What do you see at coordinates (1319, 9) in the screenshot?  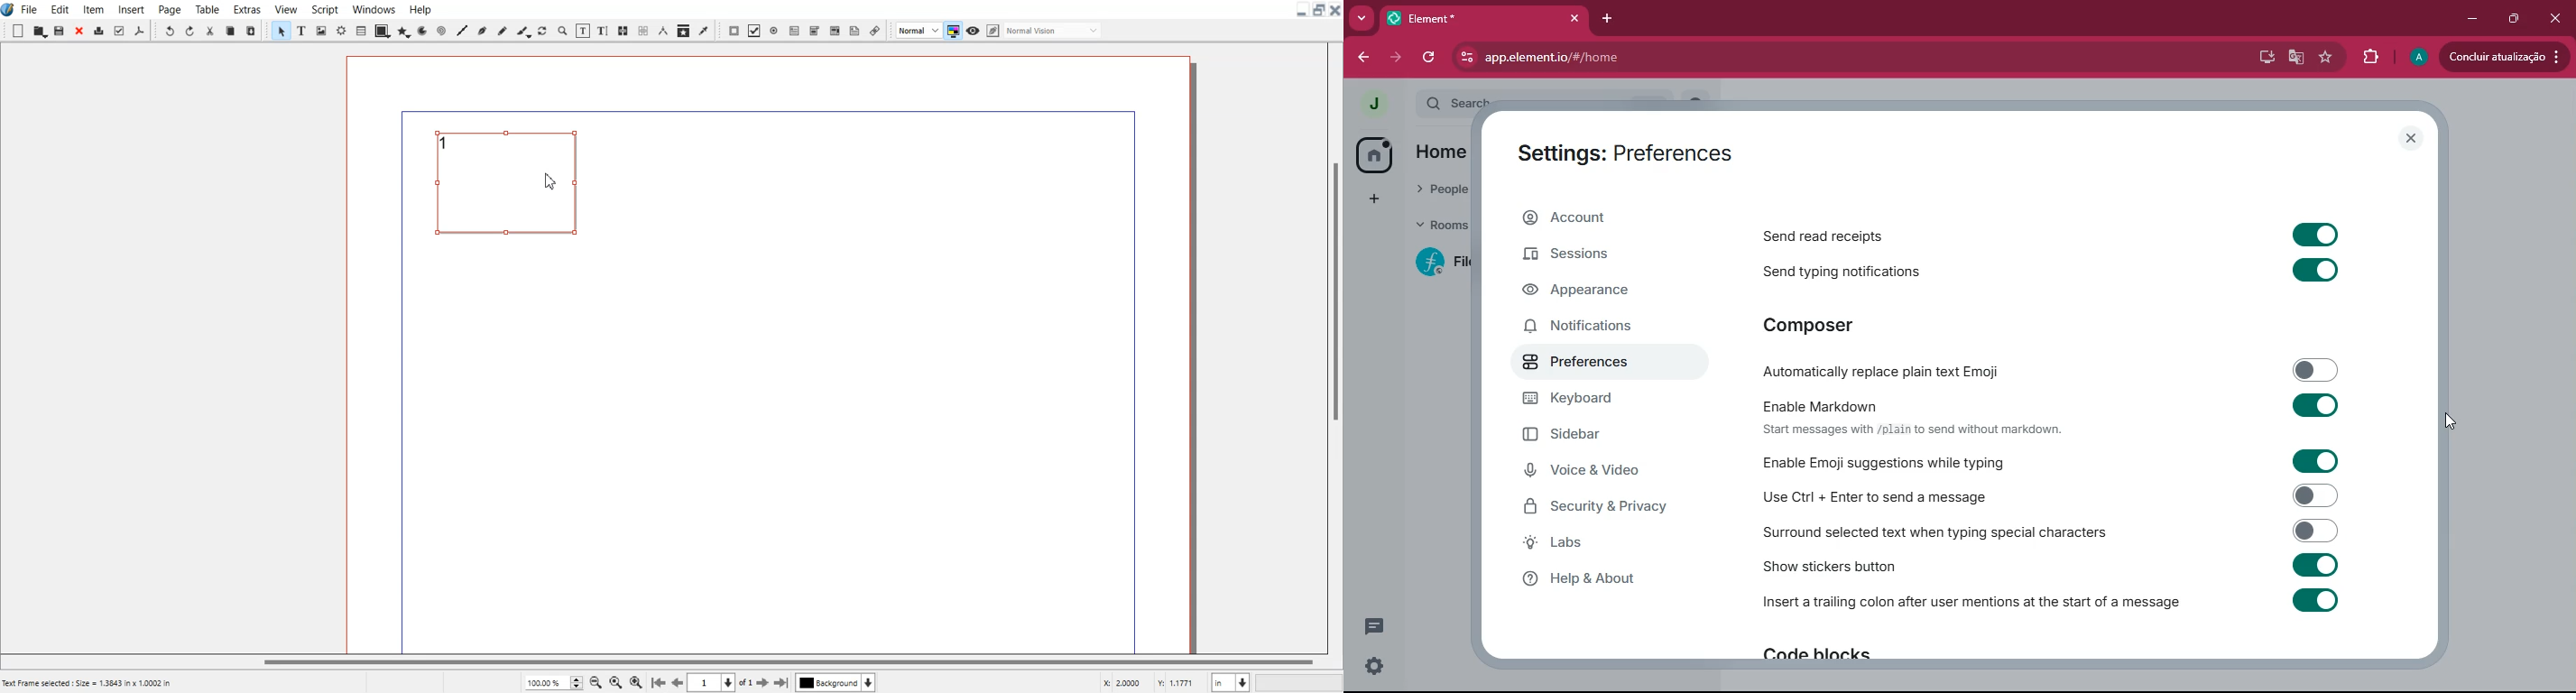 I see `Maximize` at bounding box center [1319, 9].